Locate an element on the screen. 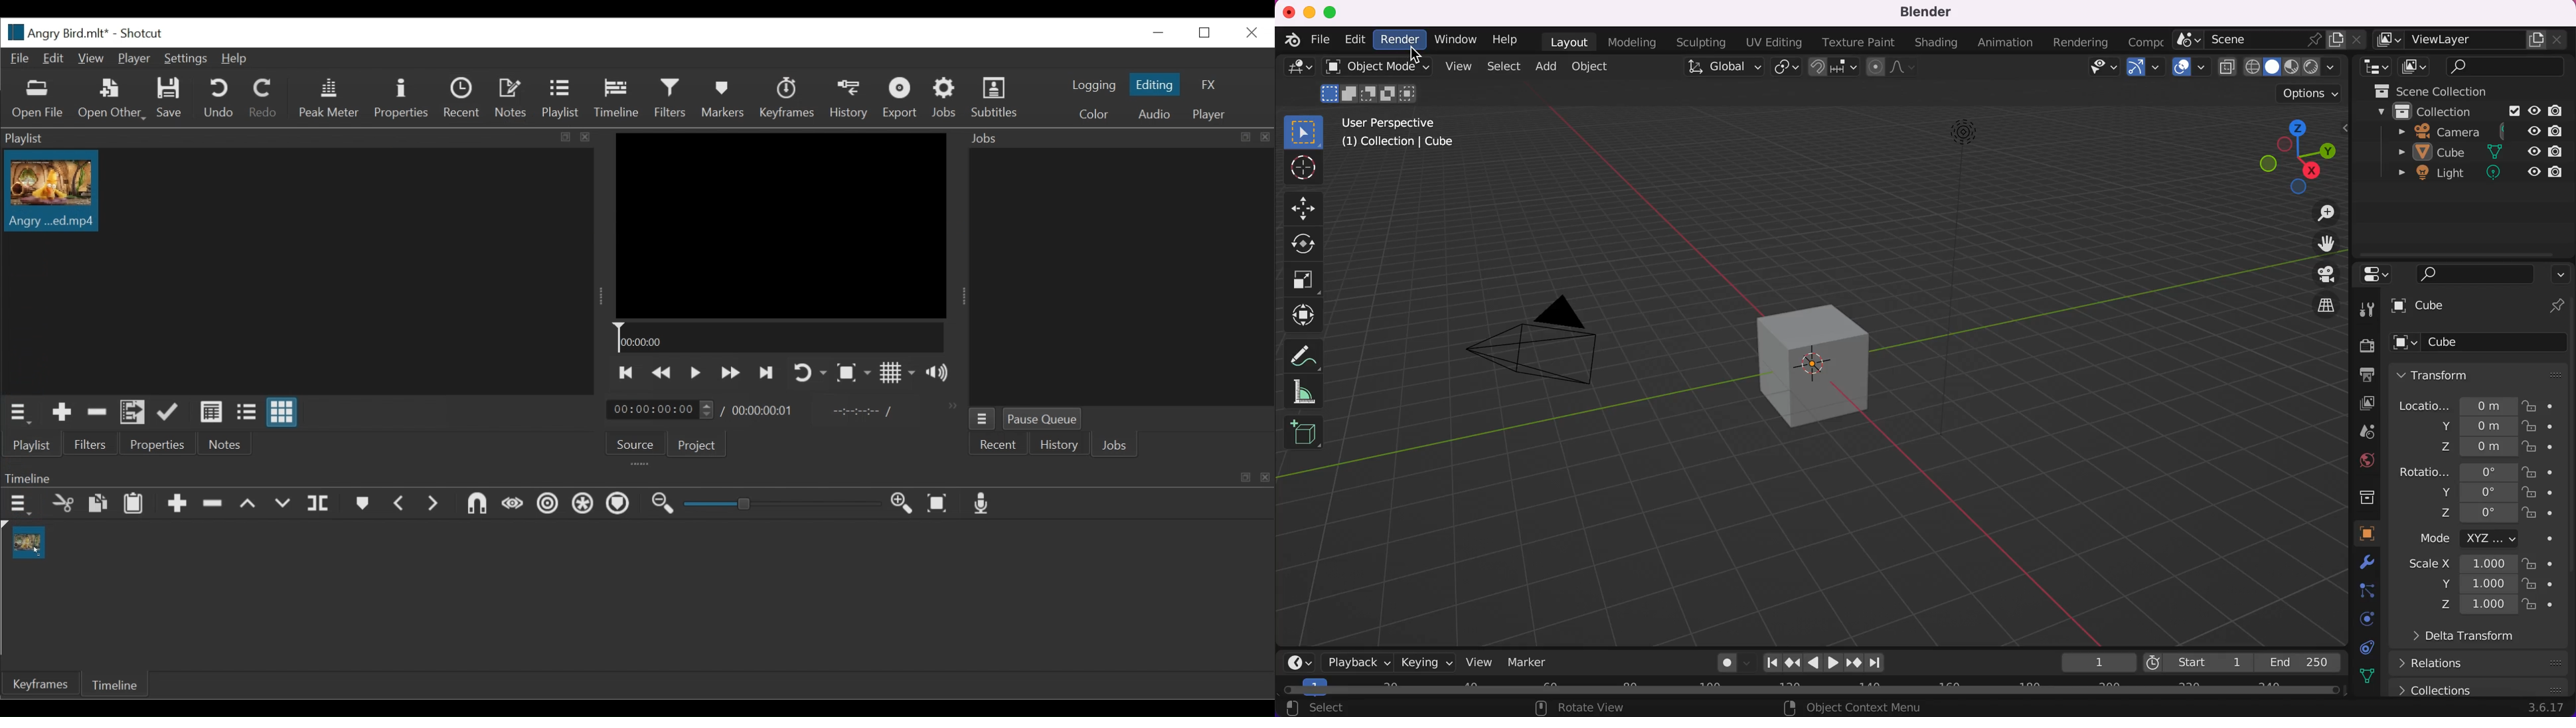 This screenshot has width=2576, height=728. Play animation is located at coordinates (1836, 663).